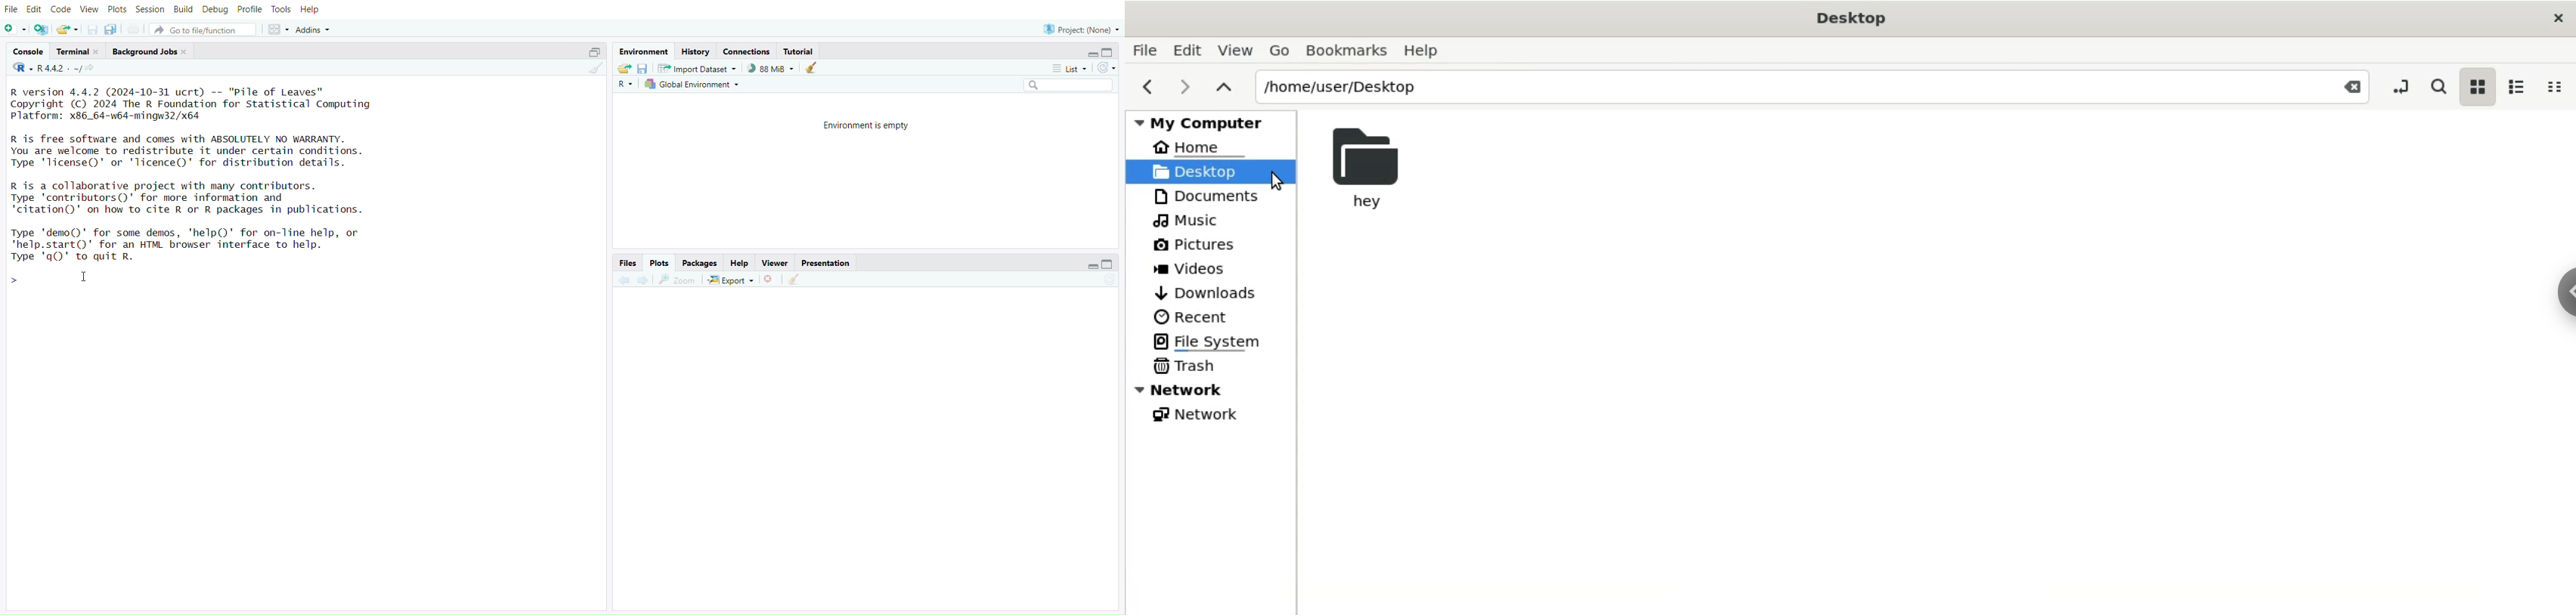 Image resolution: width=2576 pixels, height=616 pixels. I want to click on previous, so click(1153, 87).